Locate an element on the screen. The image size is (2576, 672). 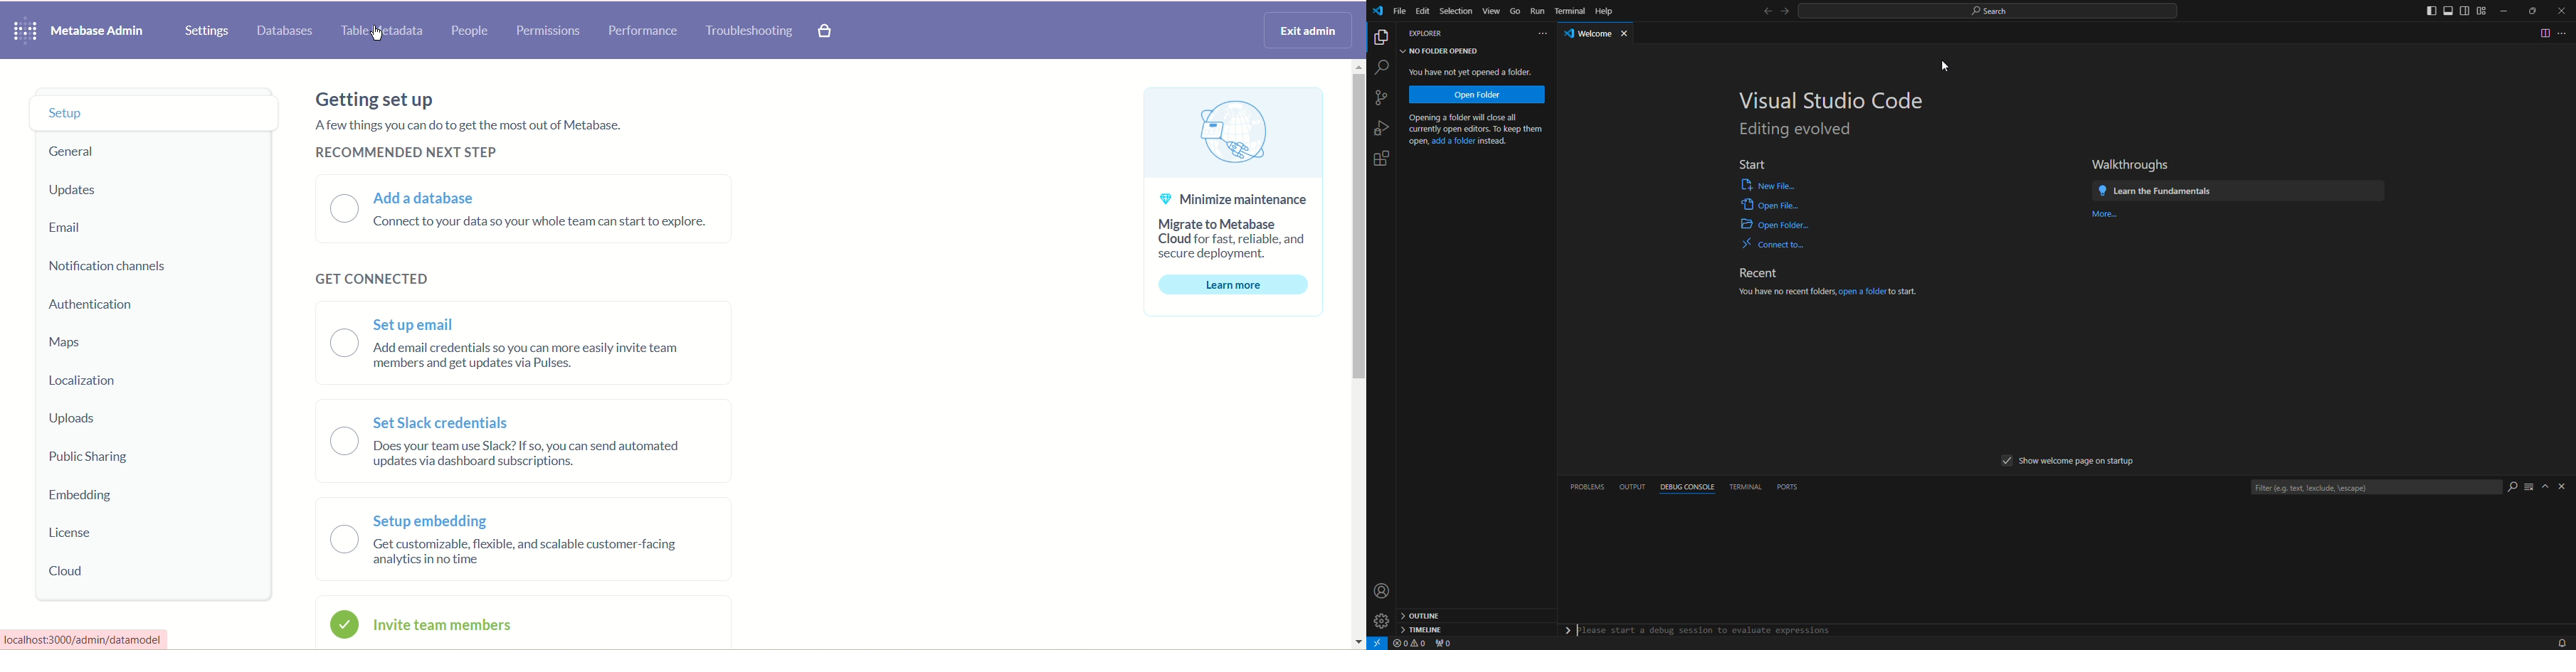
terminal is located at coordinates (1742, 487).